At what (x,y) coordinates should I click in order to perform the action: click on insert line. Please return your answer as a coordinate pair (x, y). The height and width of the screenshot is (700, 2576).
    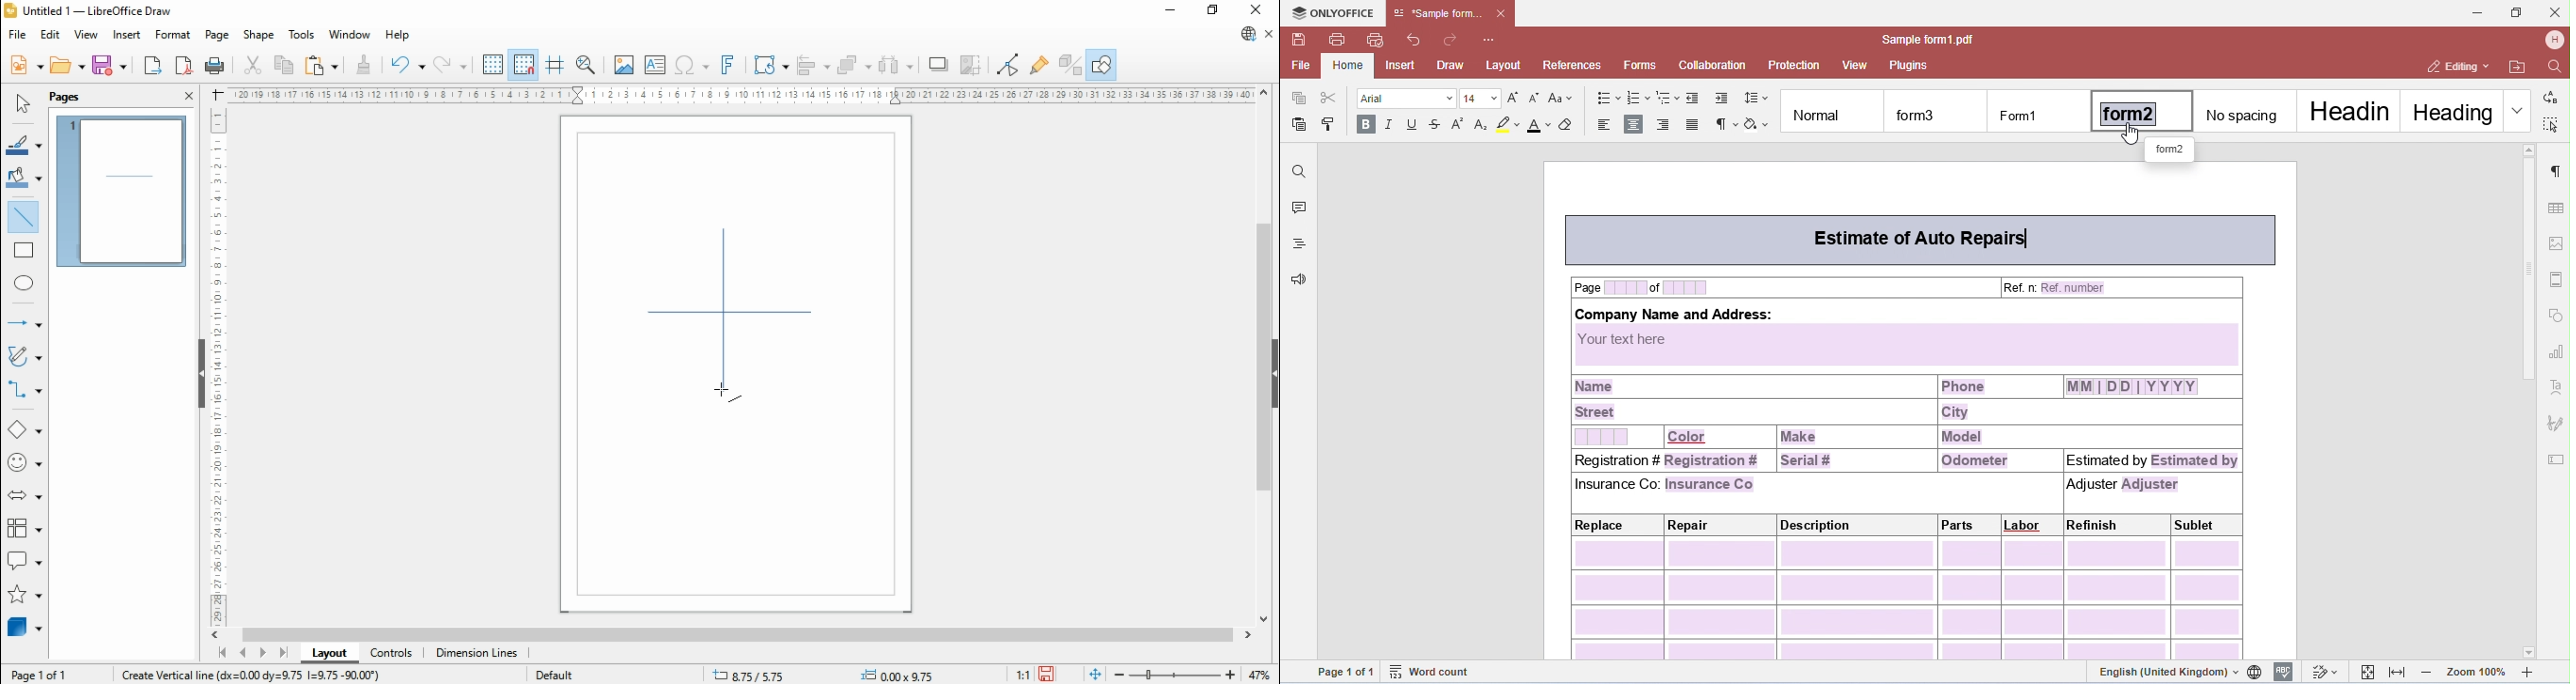
    Looking at the image, I should click on (24, 215).